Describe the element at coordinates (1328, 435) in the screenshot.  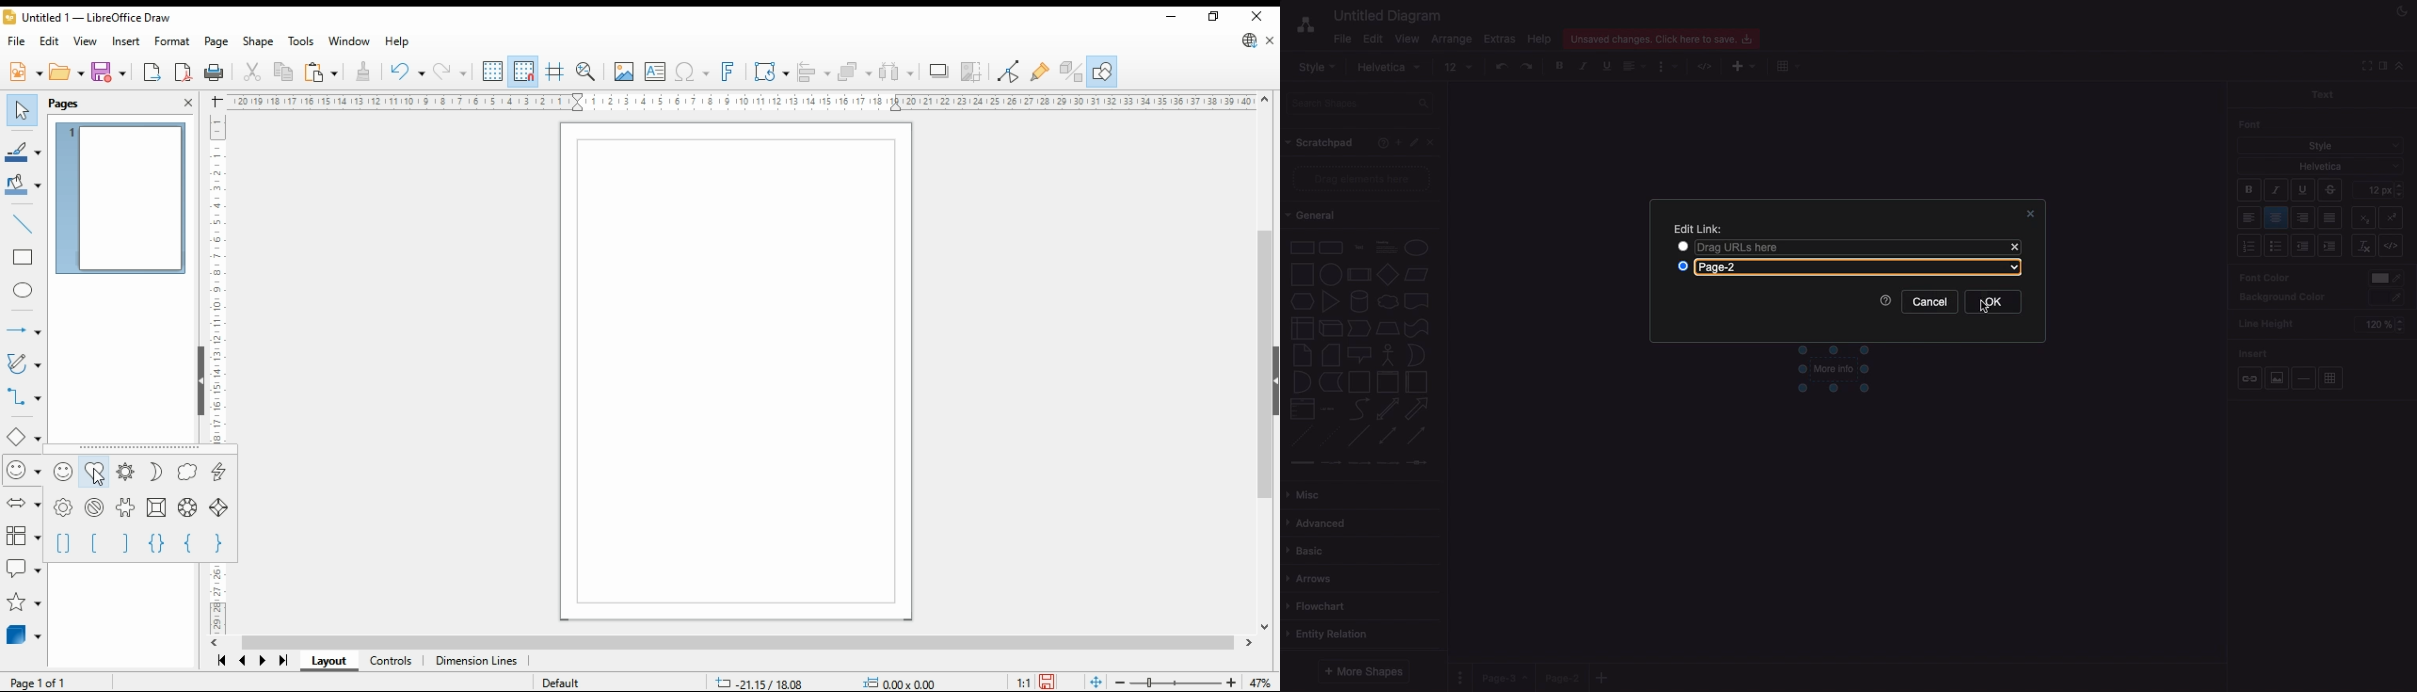
I see `dotted line` at that location.